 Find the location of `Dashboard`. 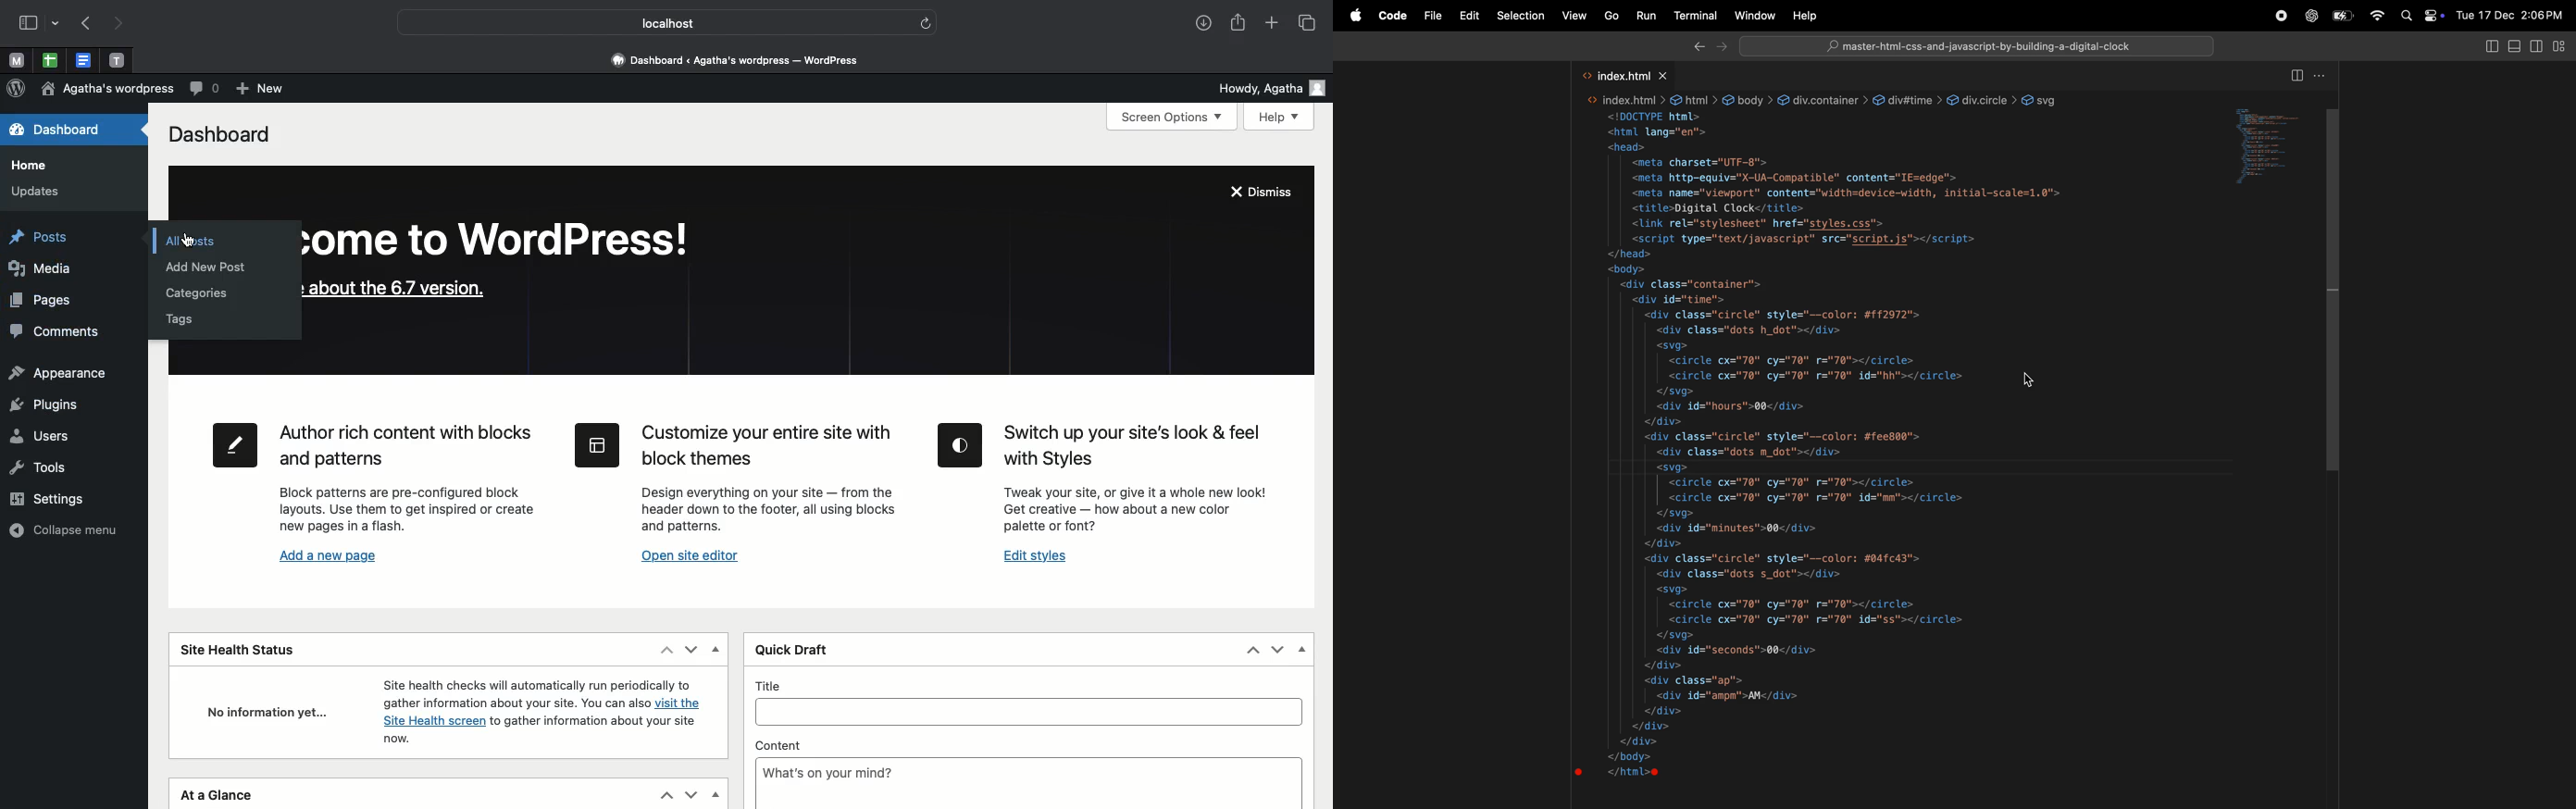

Dashboard is located at coordinates (52, 131).